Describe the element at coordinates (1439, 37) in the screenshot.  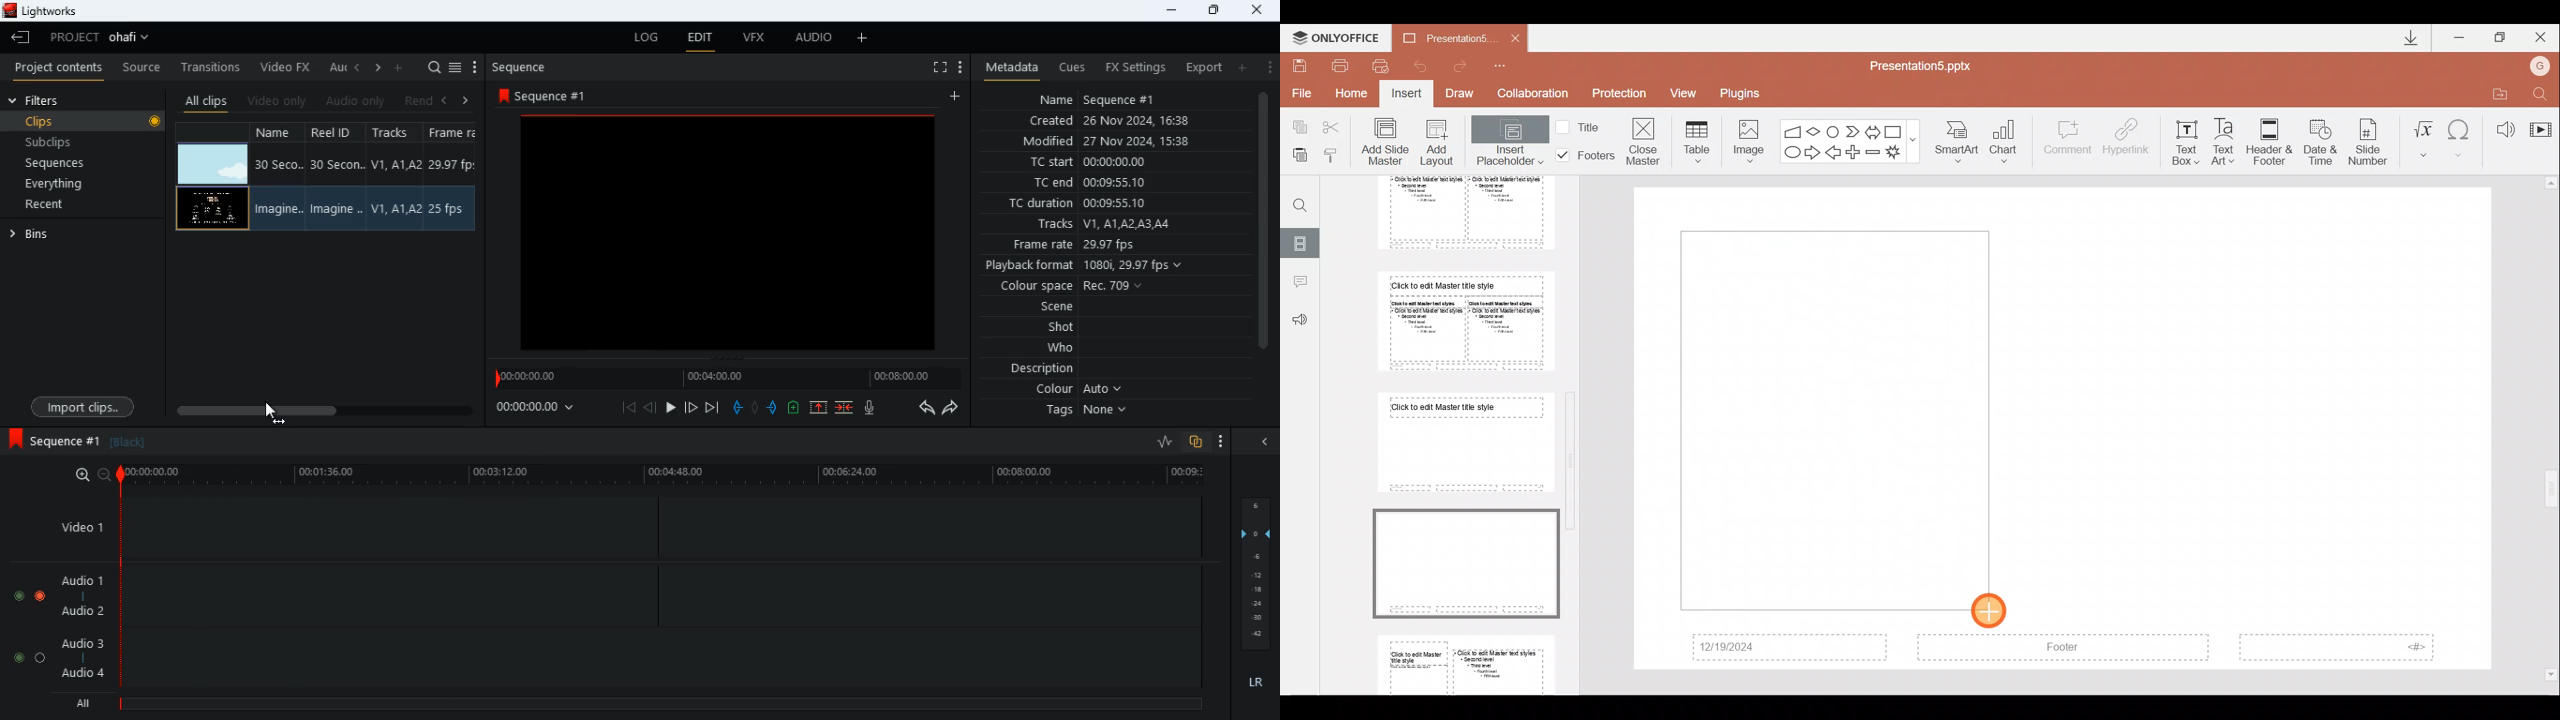
I see `Document name` at that location.